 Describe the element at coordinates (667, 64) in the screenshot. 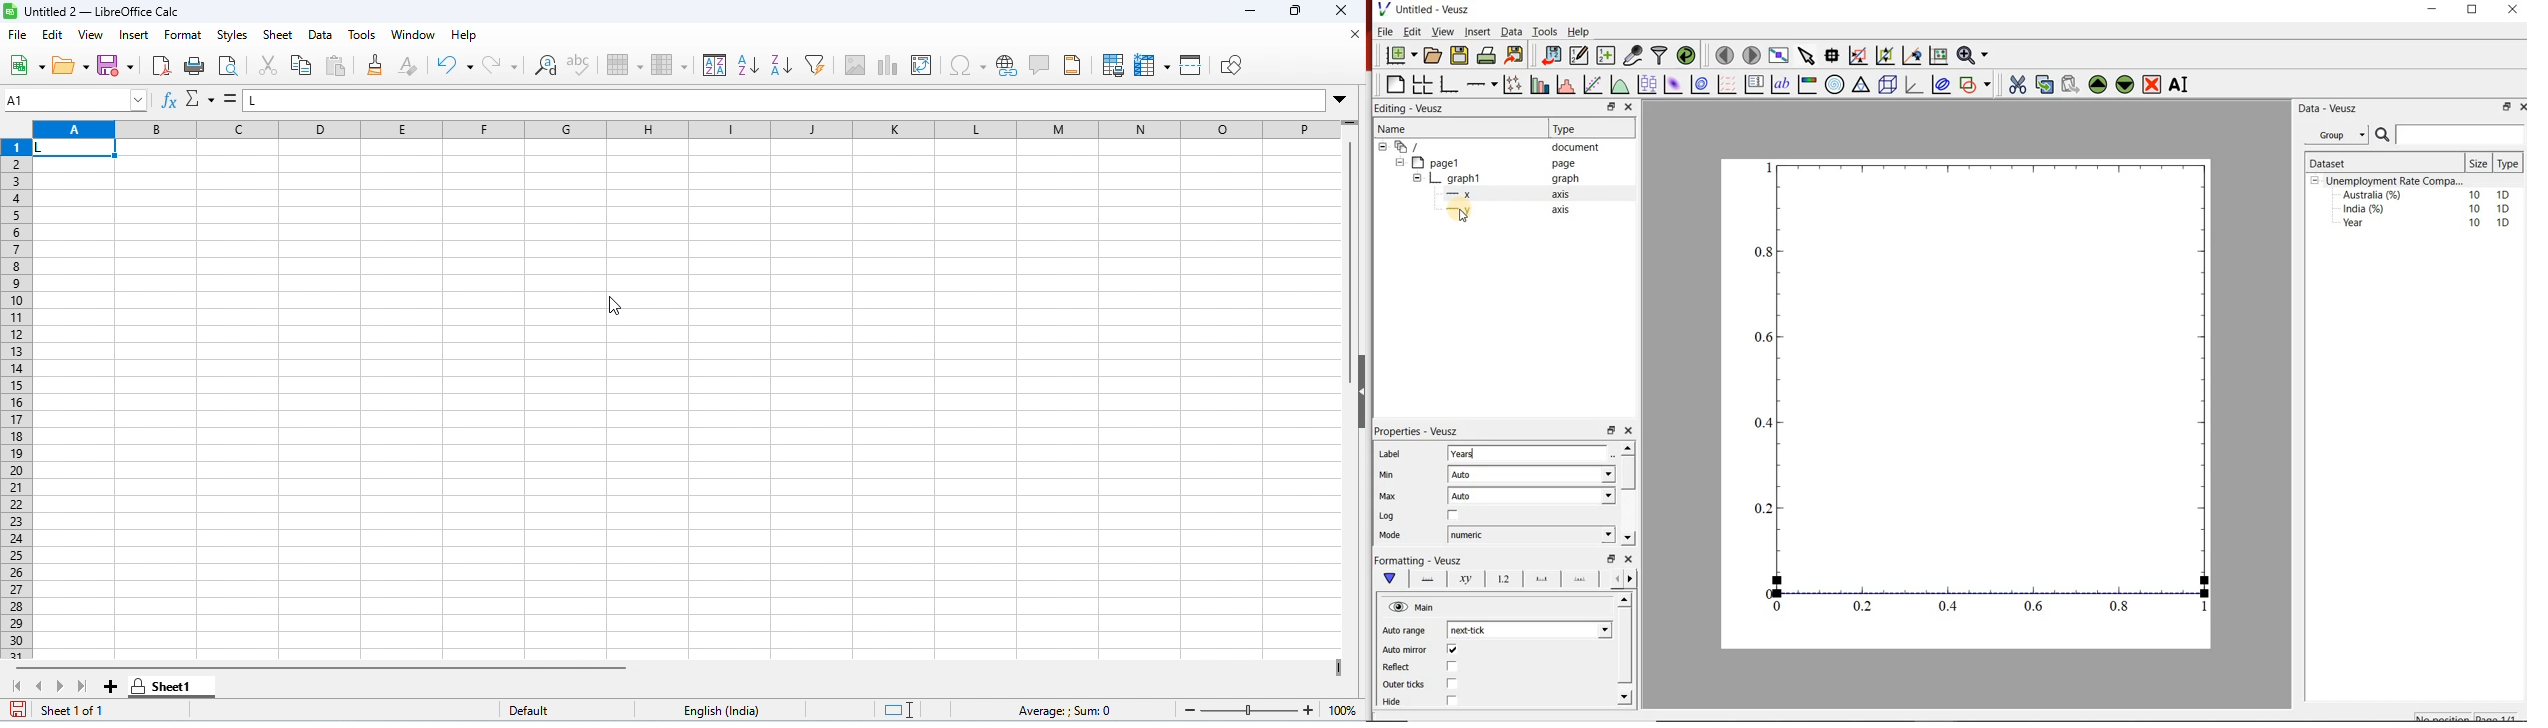

I see `column` at that location.